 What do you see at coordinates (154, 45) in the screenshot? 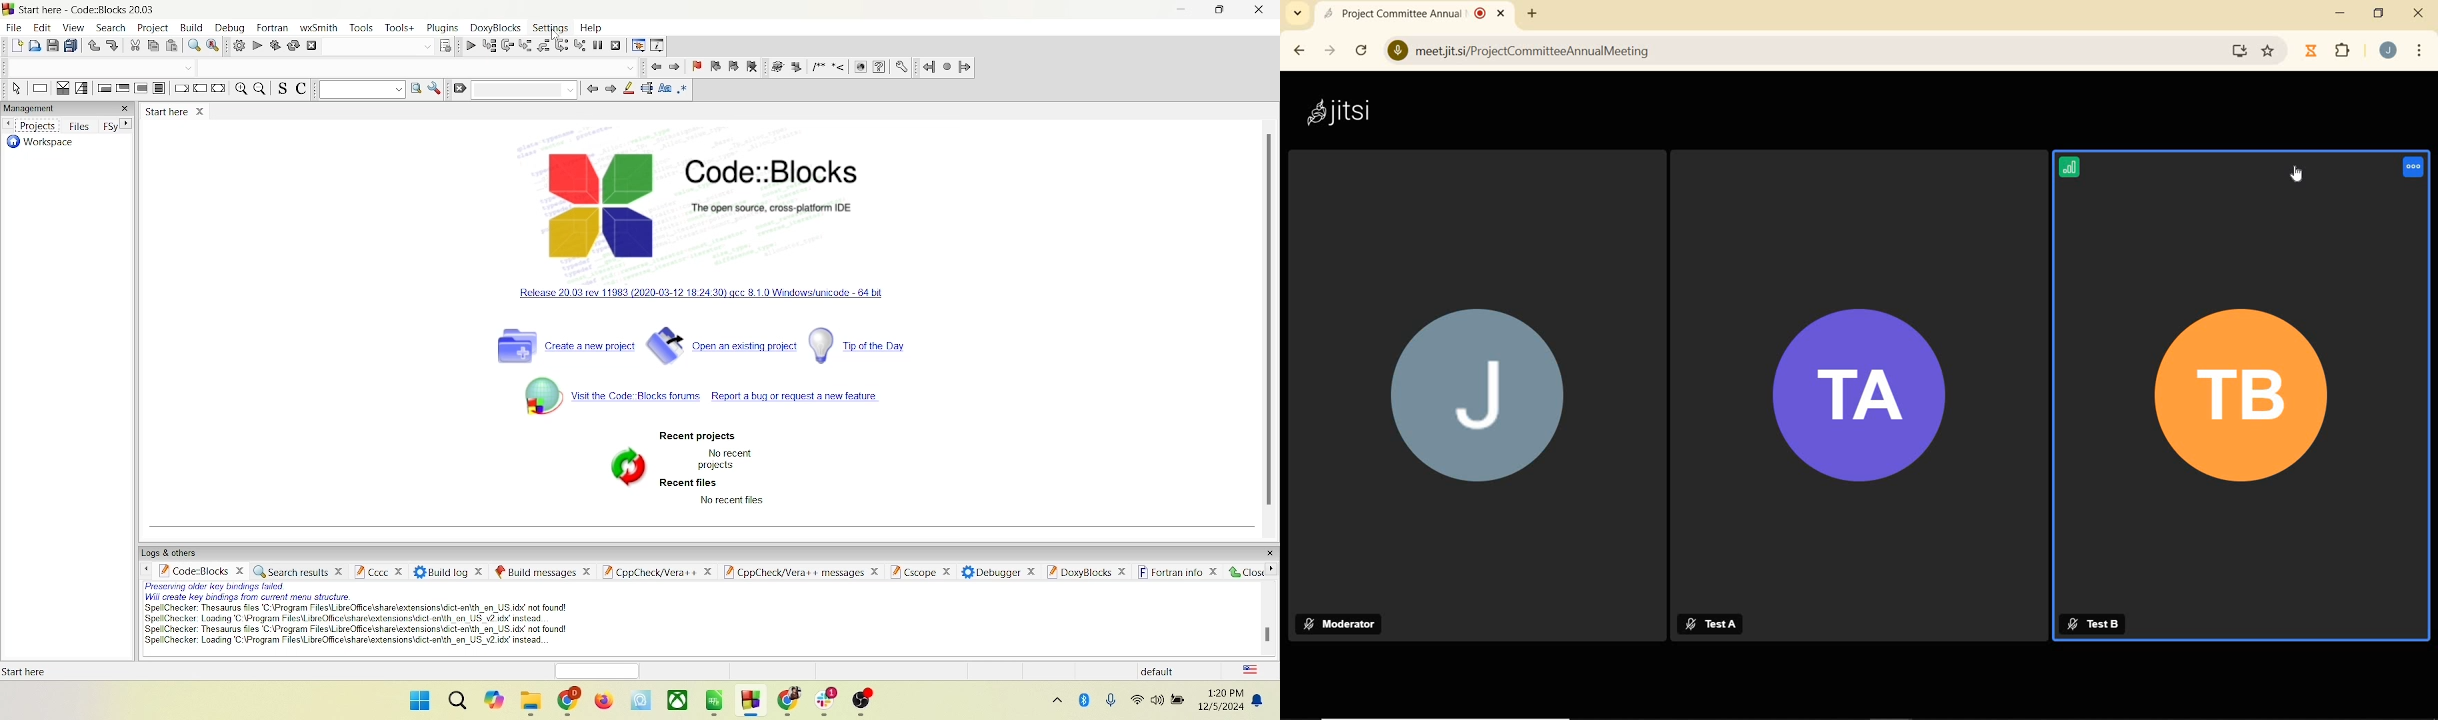
I see `copy` at bounding box center [154, 45].